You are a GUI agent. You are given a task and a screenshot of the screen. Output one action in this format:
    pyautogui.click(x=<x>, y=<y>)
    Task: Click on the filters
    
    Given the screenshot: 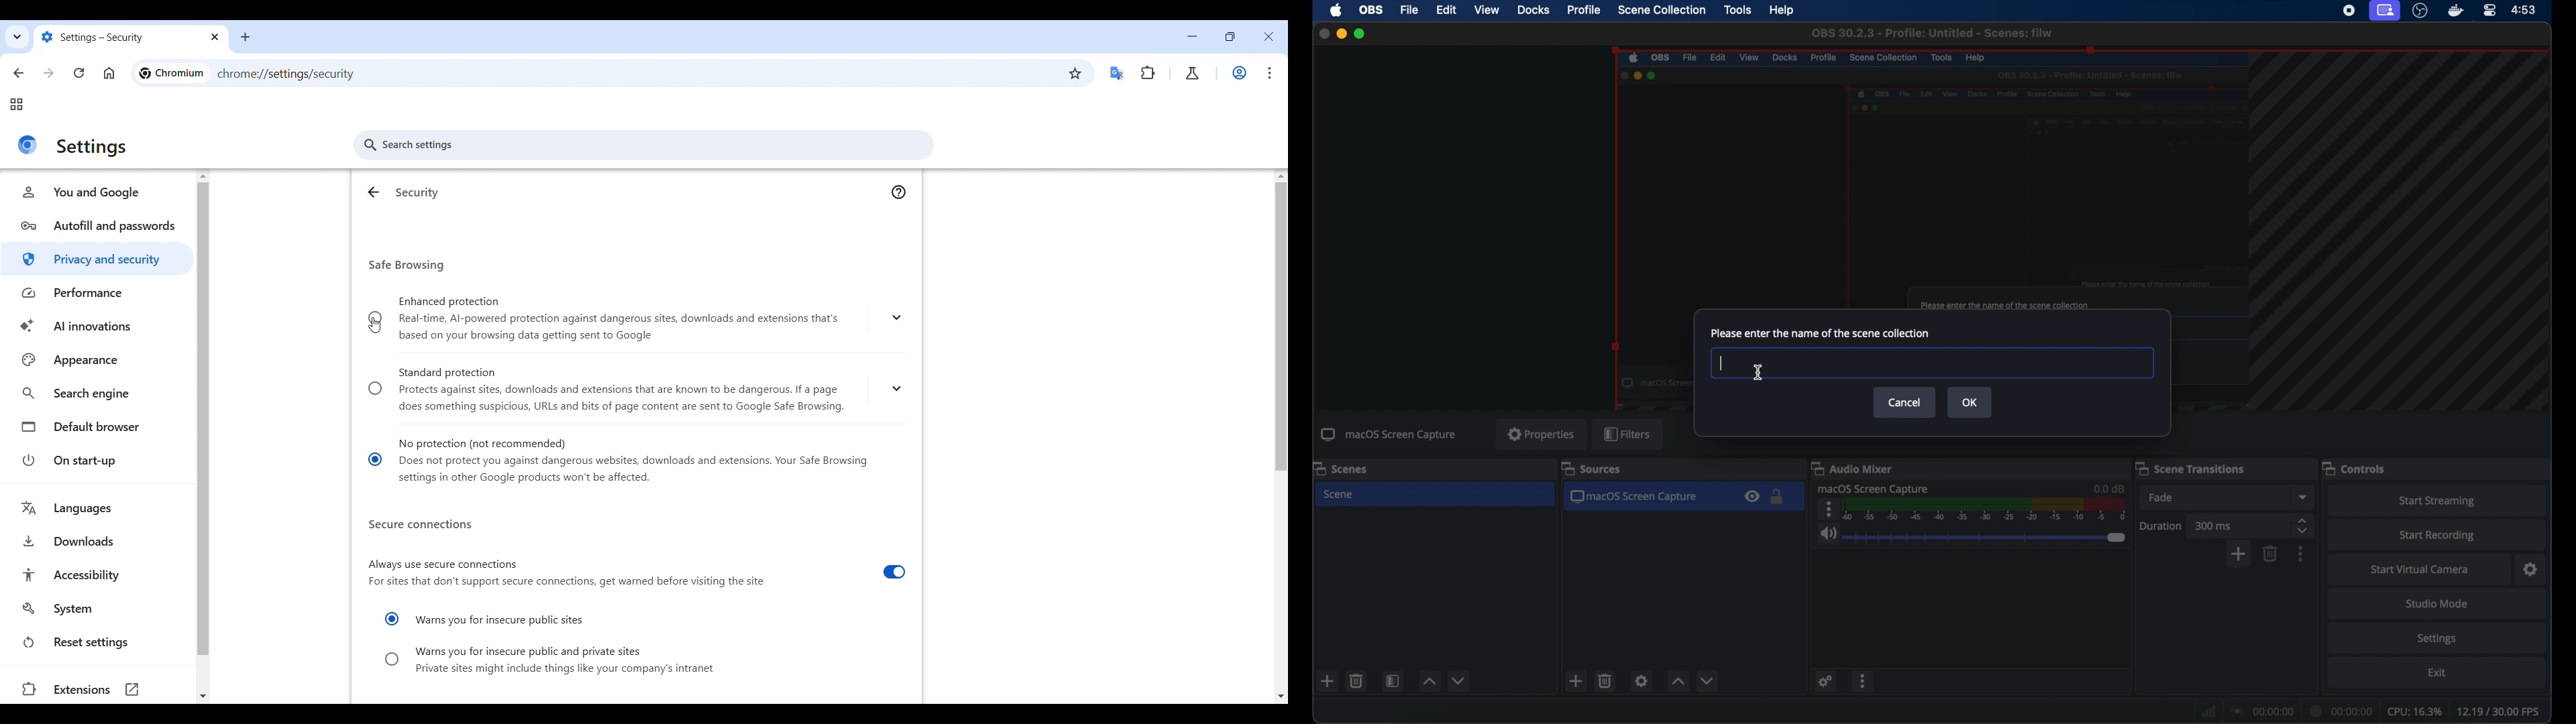 What is the action you would take?
    pyautogui.click(x=1629, y=434)
    